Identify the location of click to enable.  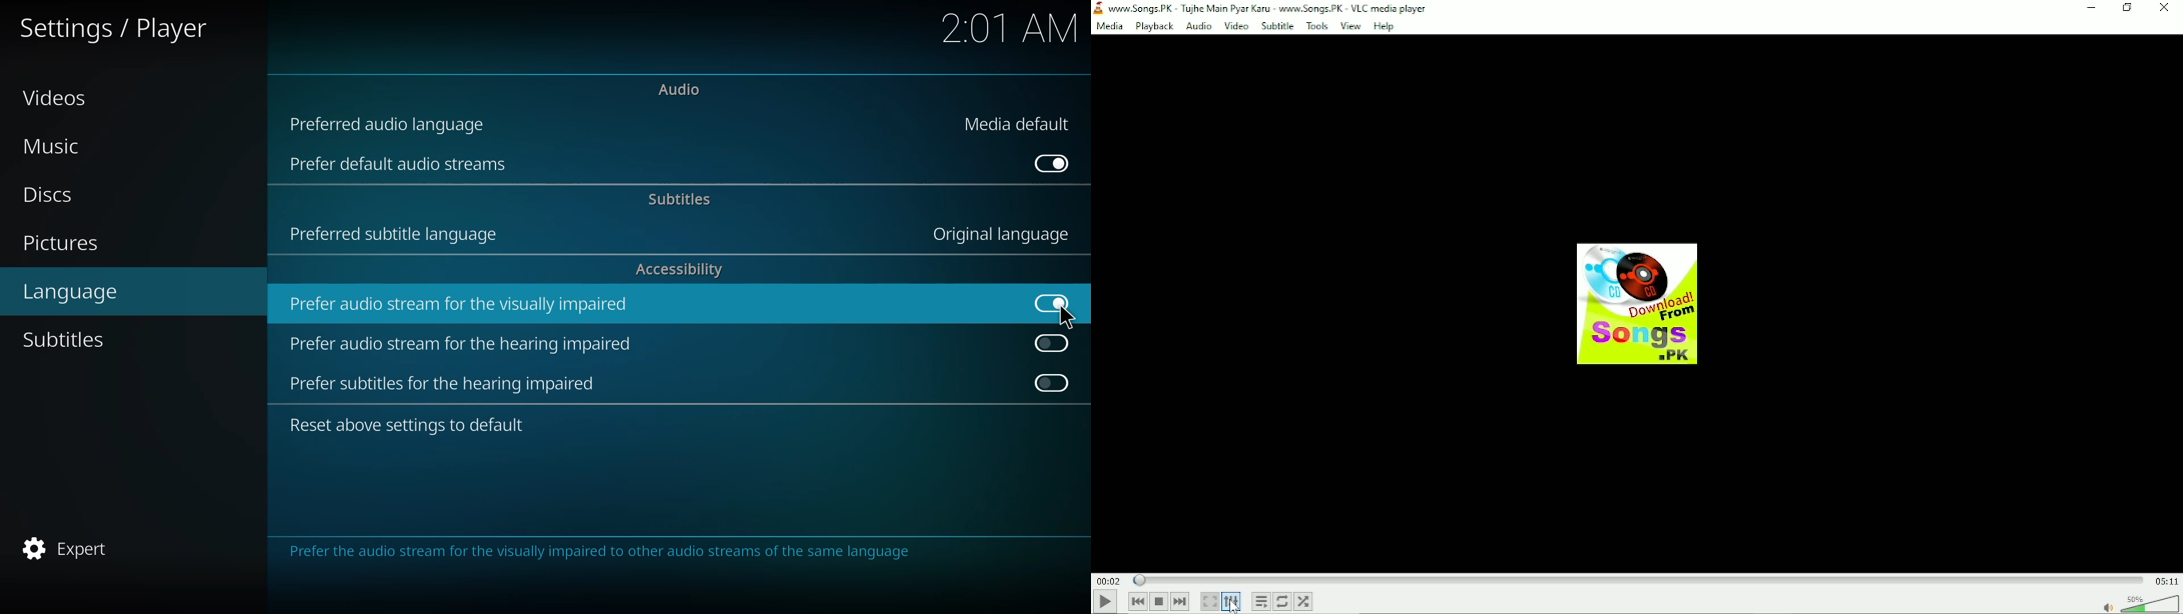
(1048, 343).